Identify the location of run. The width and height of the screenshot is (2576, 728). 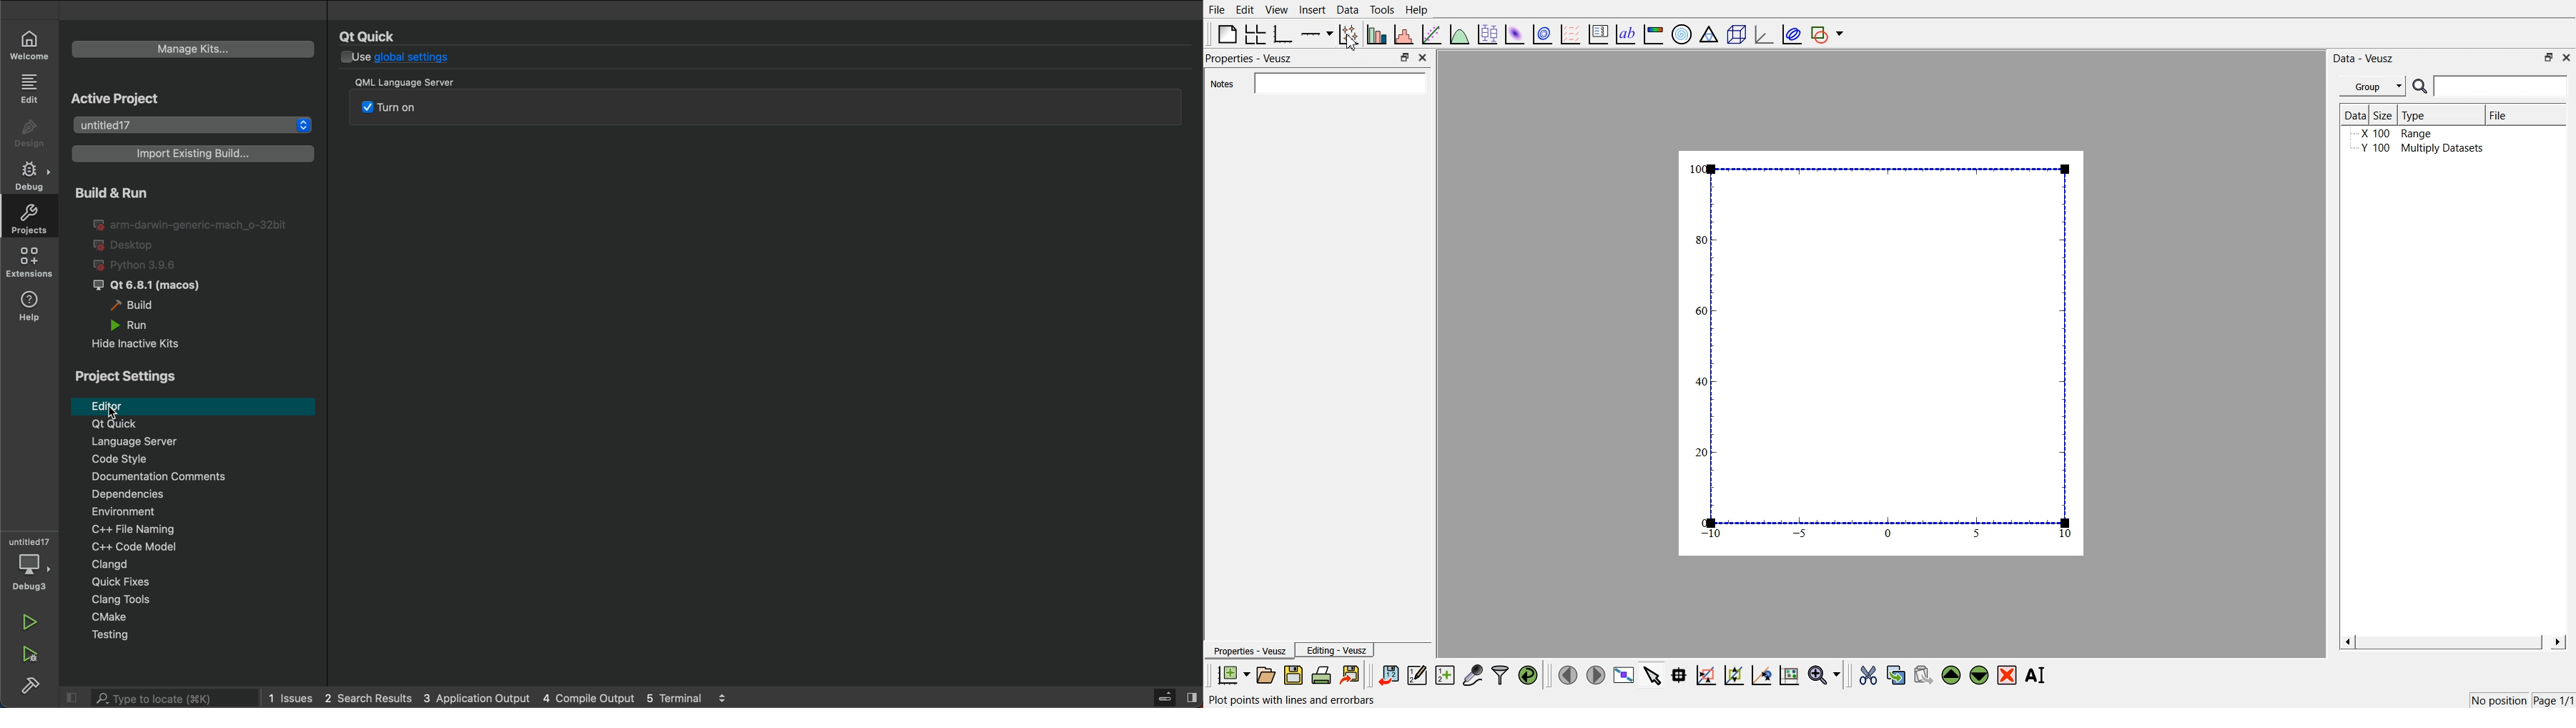
(132, 326).